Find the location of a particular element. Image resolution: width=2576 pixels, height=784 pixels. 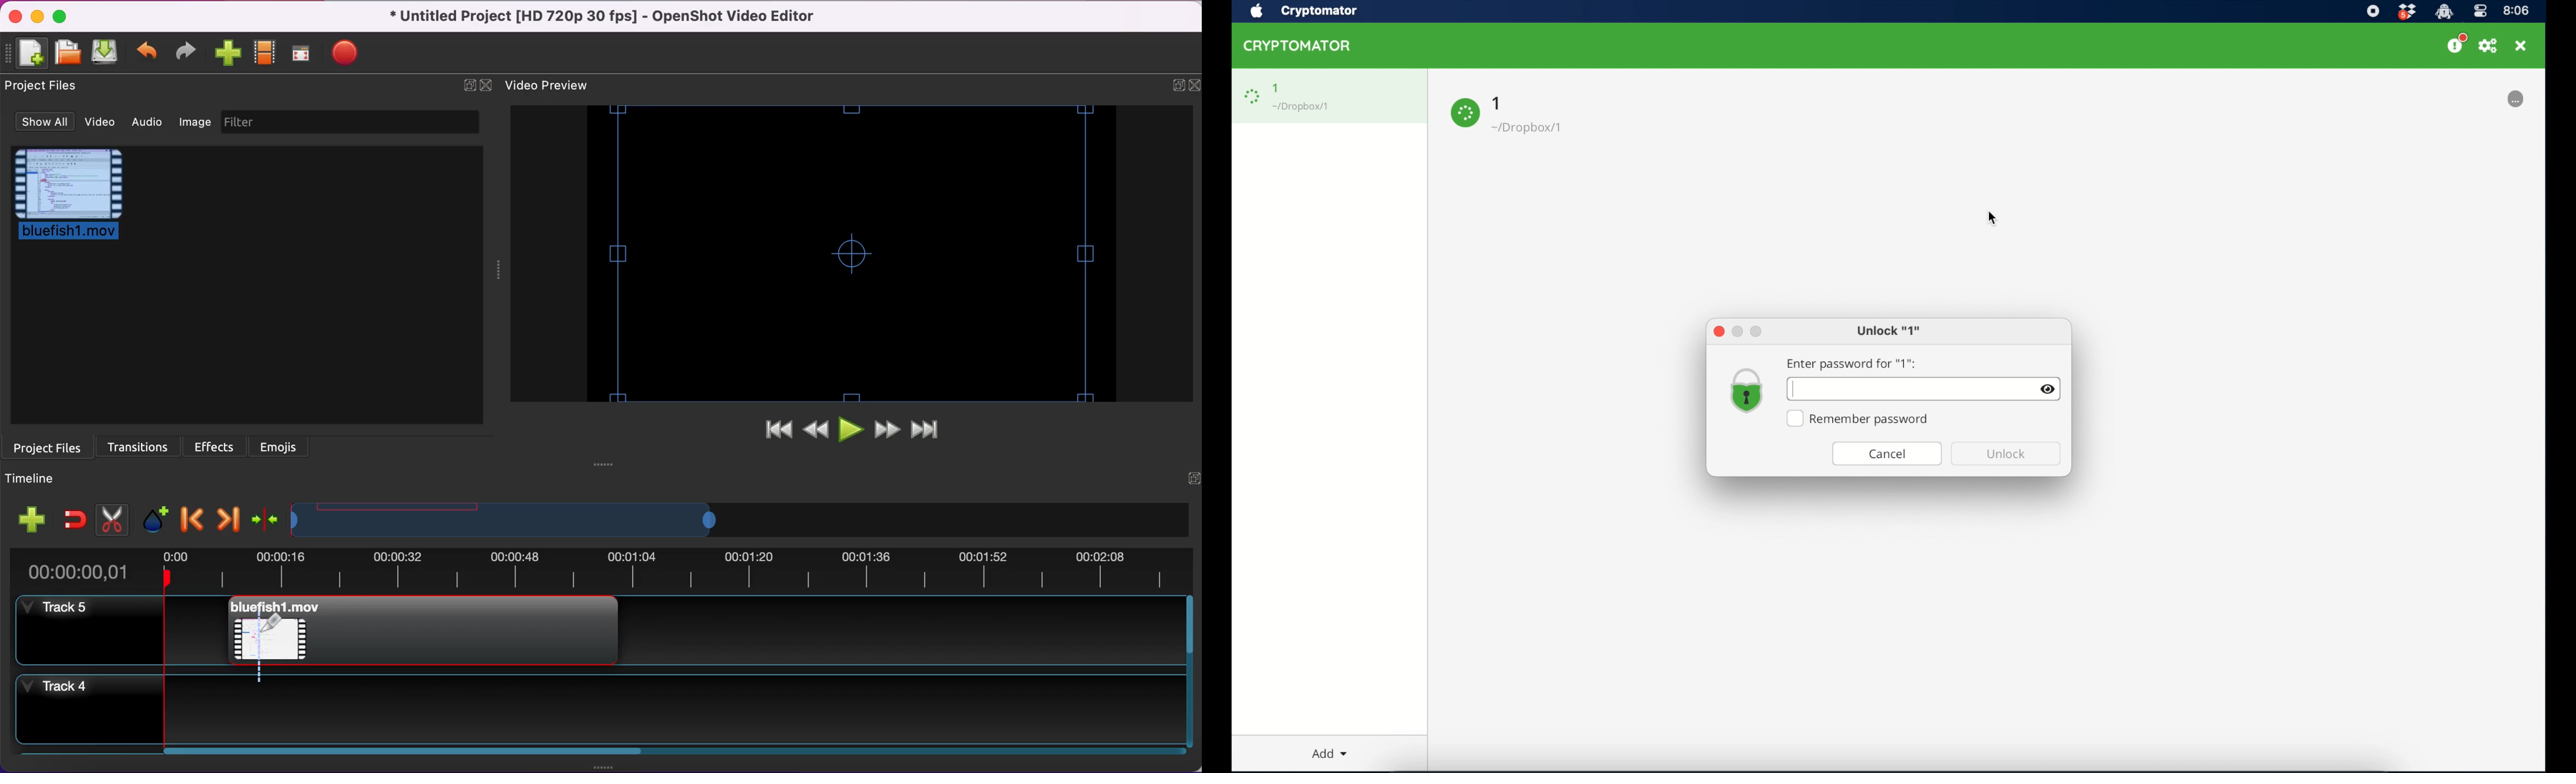

image is located at coordinates (196, 125).